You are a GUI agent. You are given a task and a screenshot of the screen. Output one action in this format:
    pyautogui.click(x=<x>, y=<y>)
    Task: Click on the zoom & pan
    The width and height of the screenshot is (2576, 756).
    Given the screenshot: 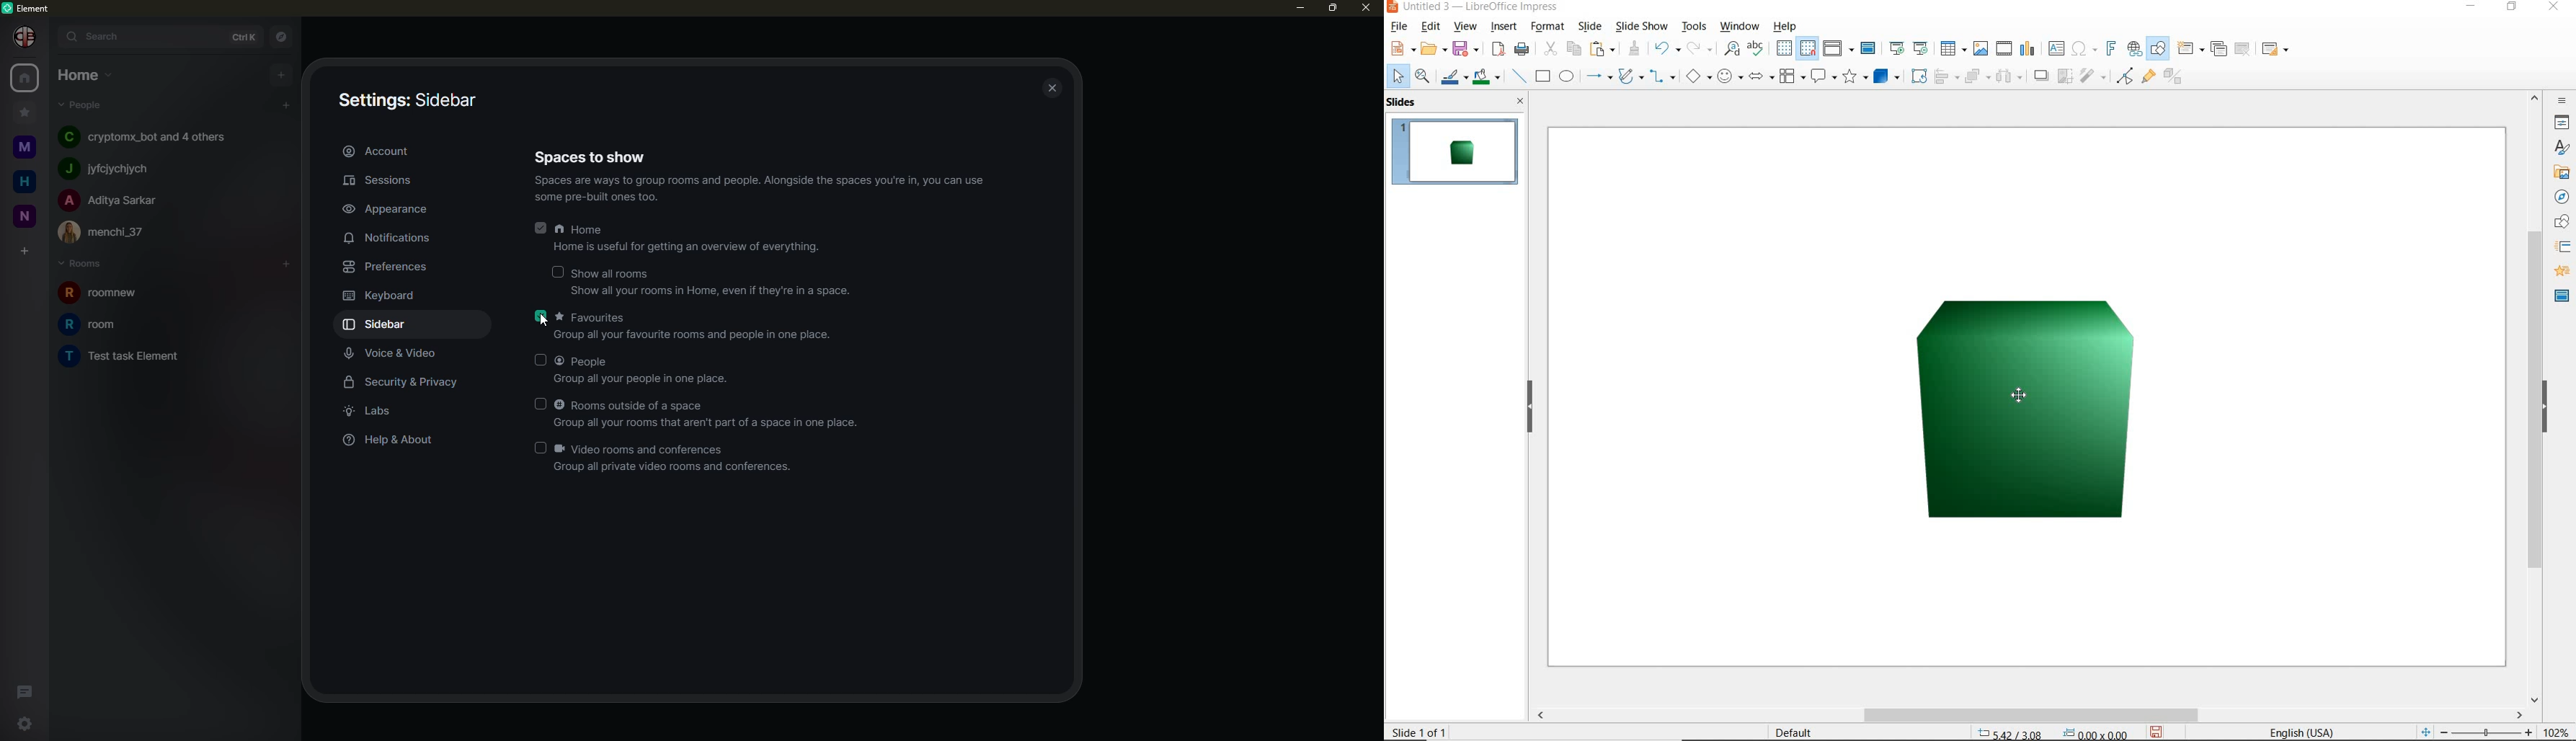 What is the action you would take?
    pyautogui.click(x=1422, y=78)
    